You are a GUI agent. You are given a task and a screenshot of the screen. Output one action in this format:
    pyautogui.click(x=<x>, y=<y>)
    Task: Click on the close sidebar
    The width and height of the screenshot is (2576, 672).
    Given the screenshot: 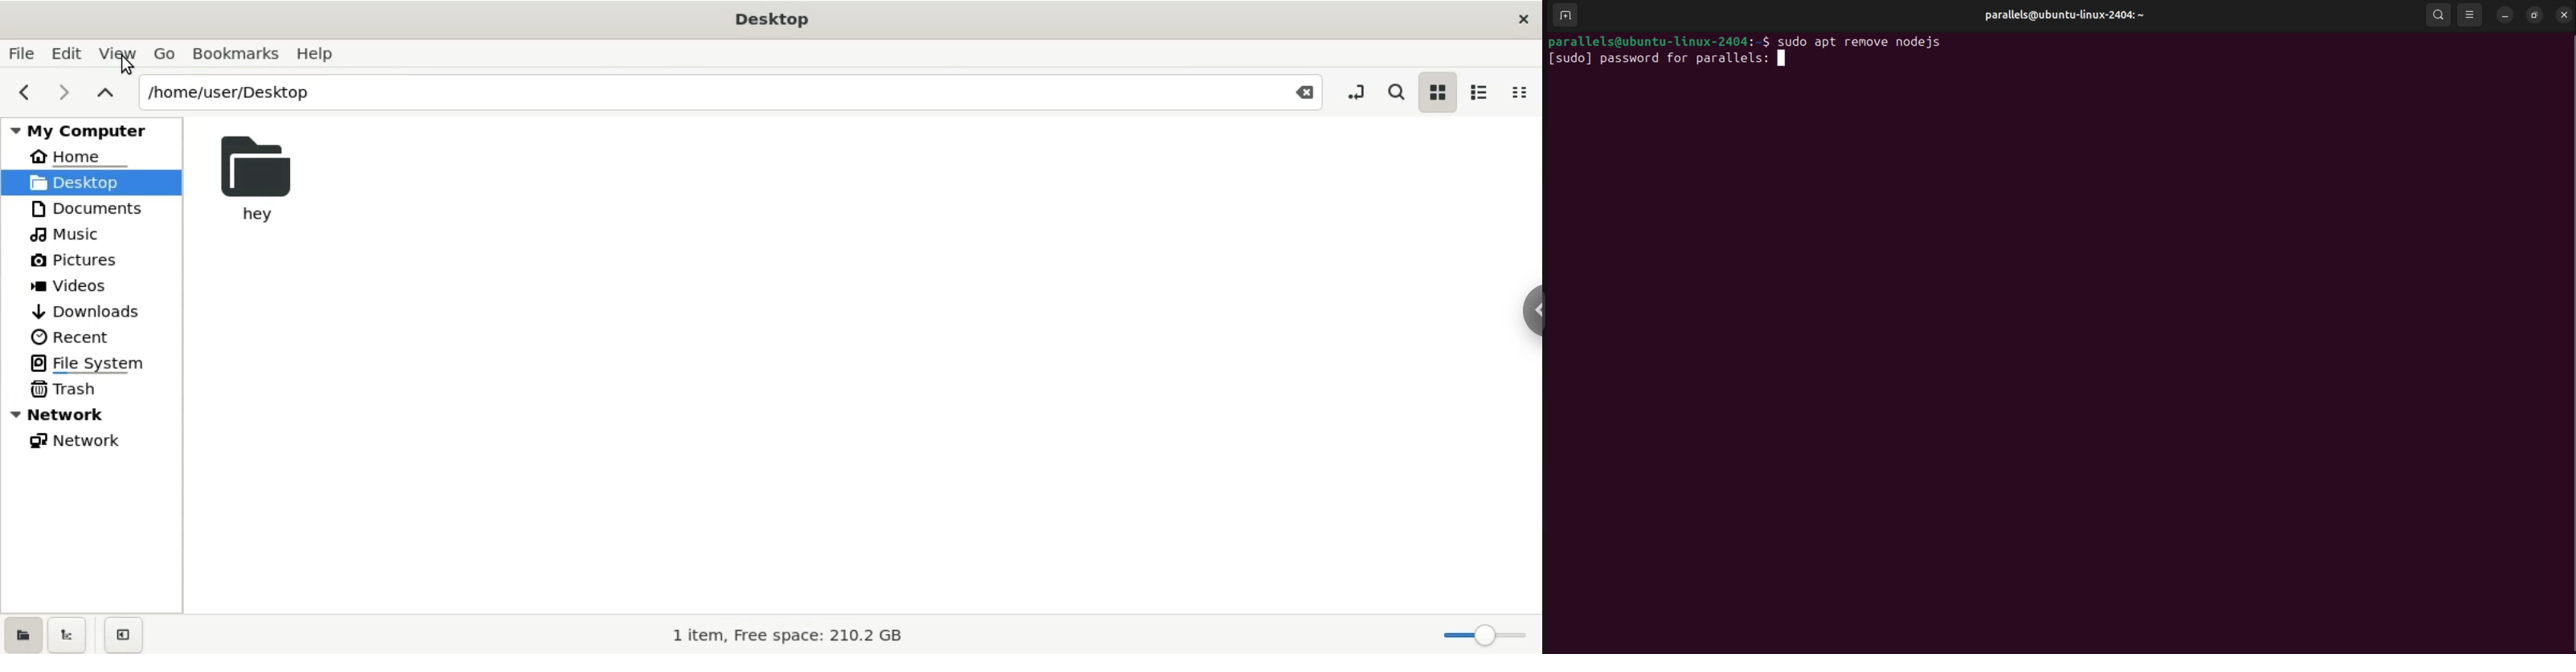 What is the action you would take?
    pyautogui.click(x=119, y=636)
    